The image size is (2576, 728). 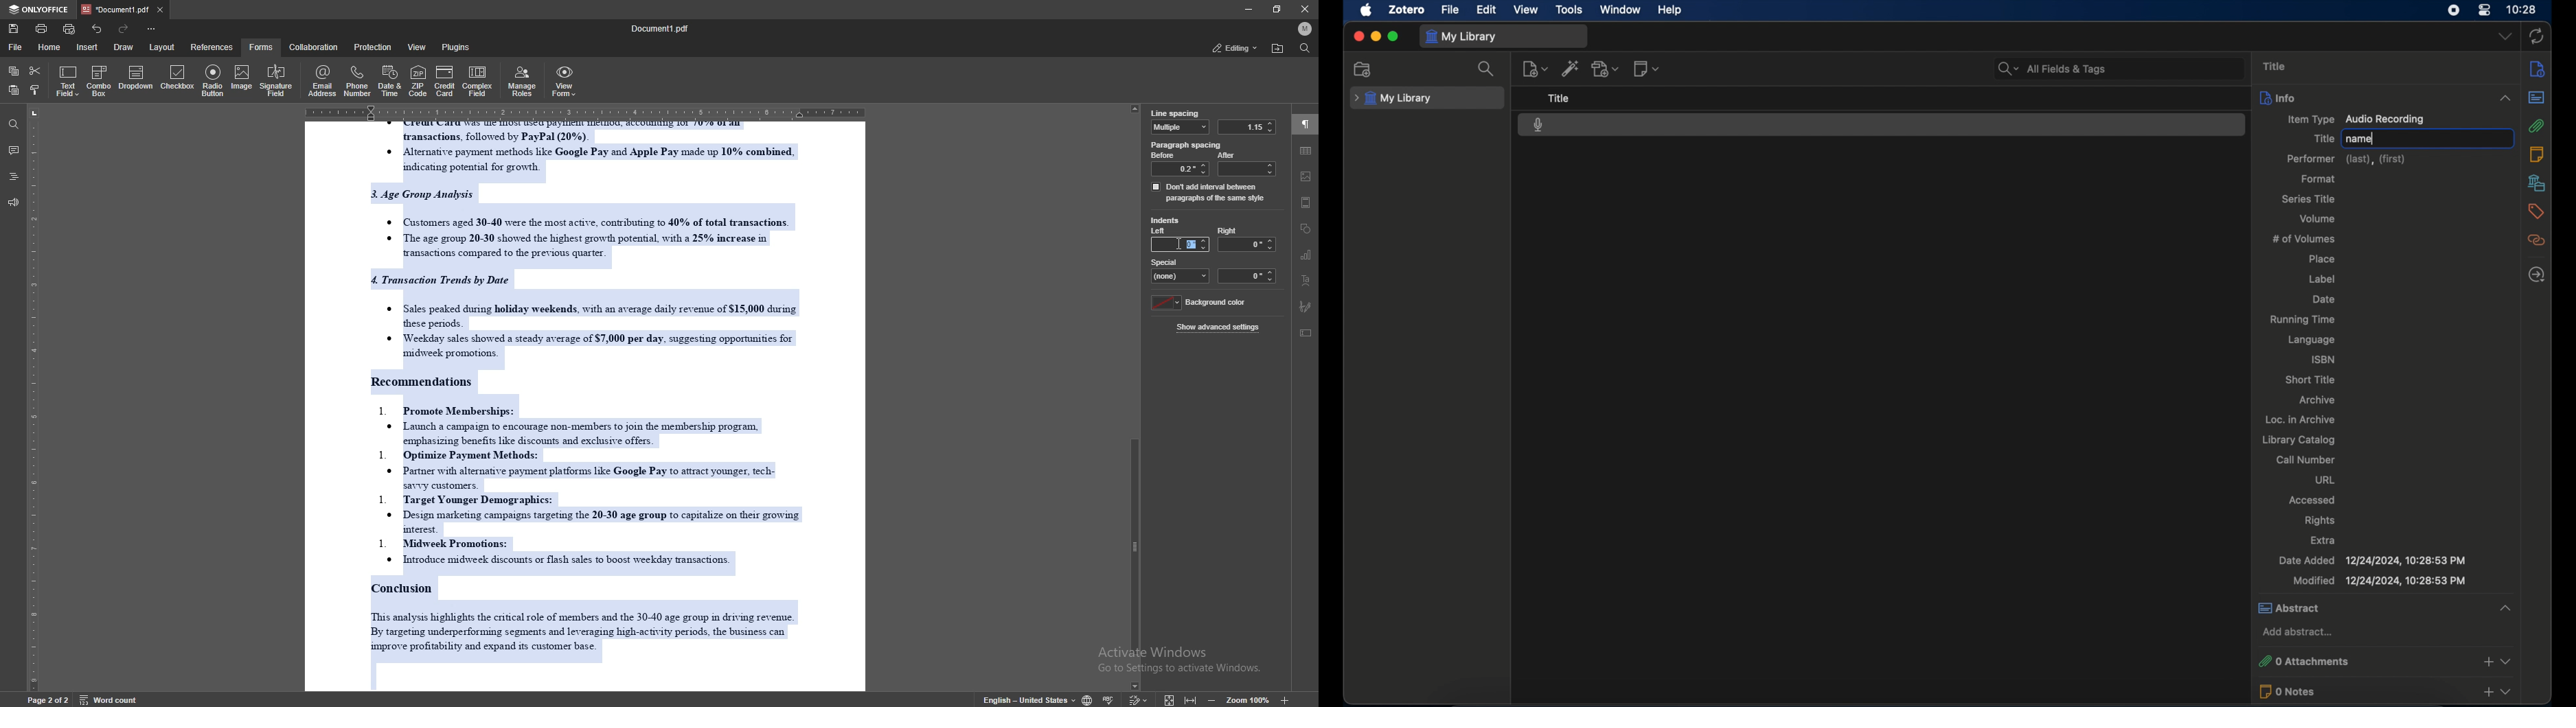 What do you see at coordinates (2505, 37) in the screenshot?
I see `dropdown` at bounding box center [2505, 37].